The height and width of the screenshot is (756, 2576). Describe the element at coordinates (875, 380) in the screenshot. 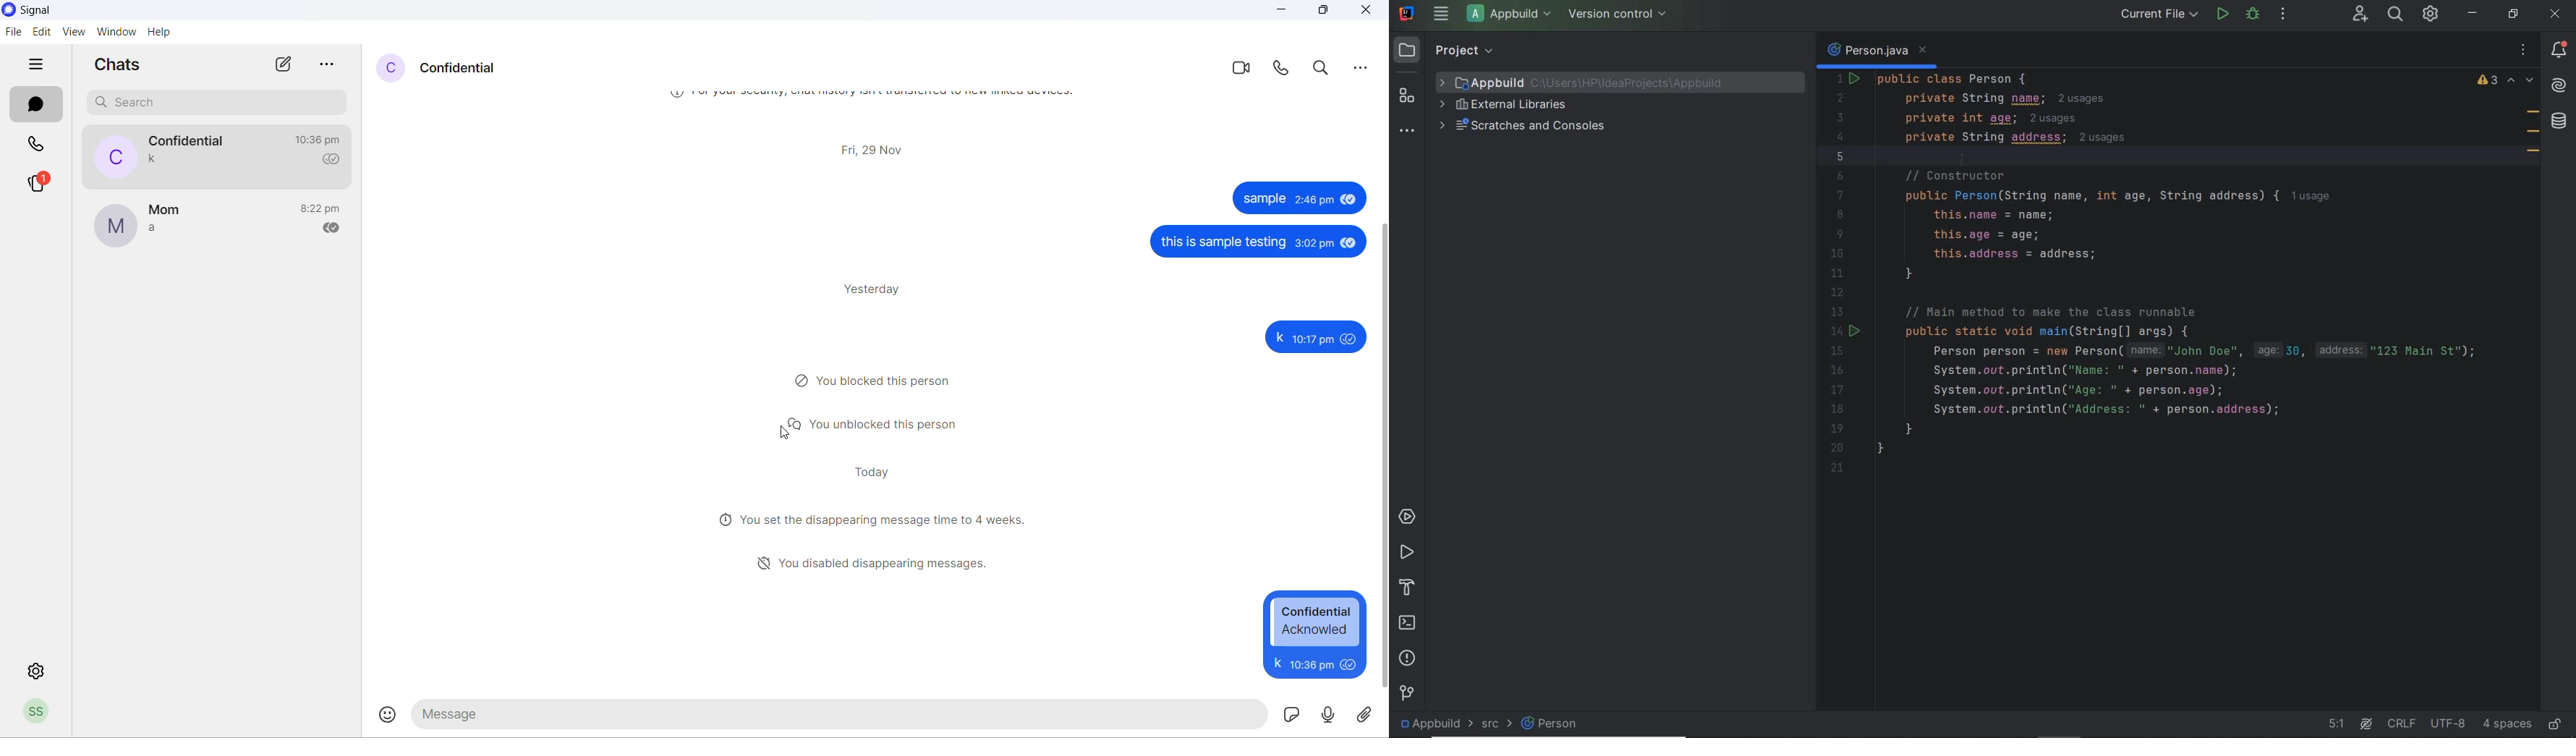

I see `block notification` at that location.